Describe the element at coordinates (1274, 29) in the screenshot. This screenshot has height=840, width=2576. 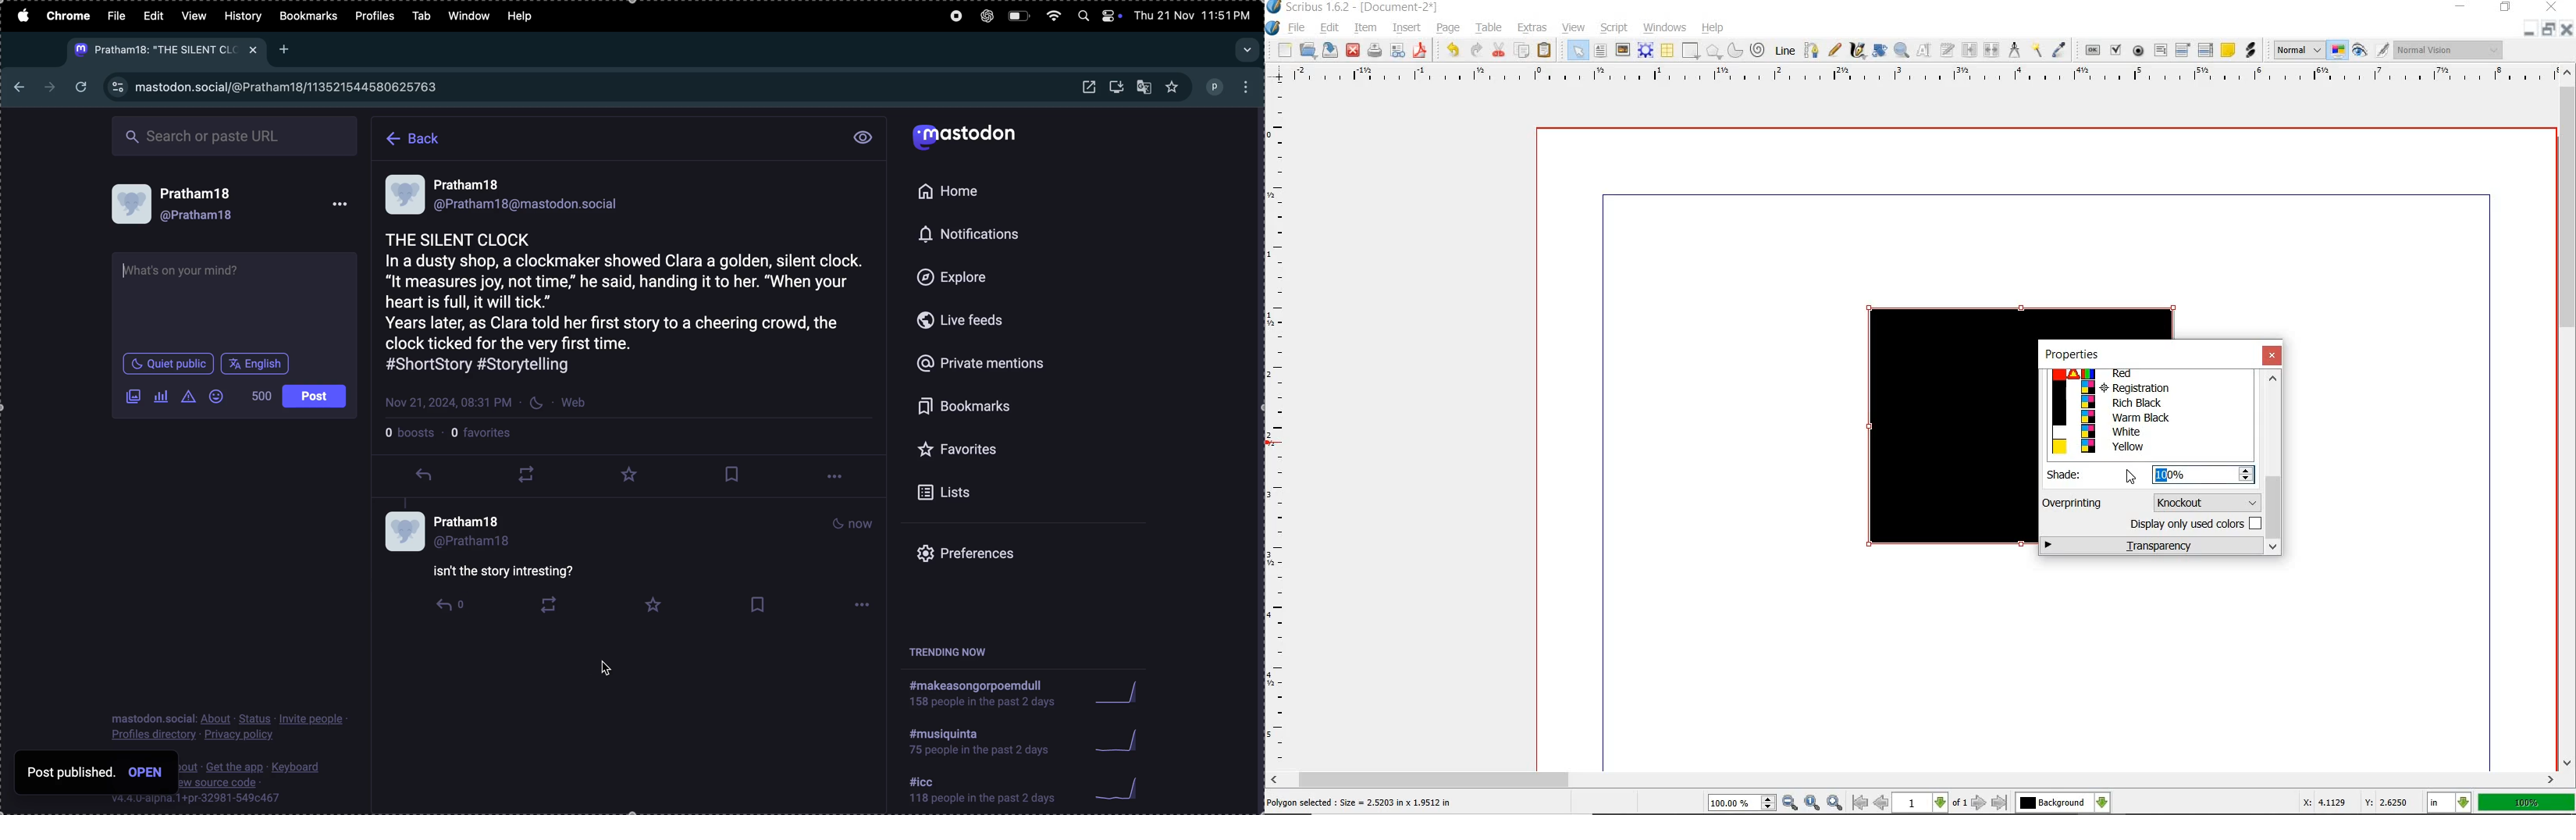
I see `system logo` at that location.